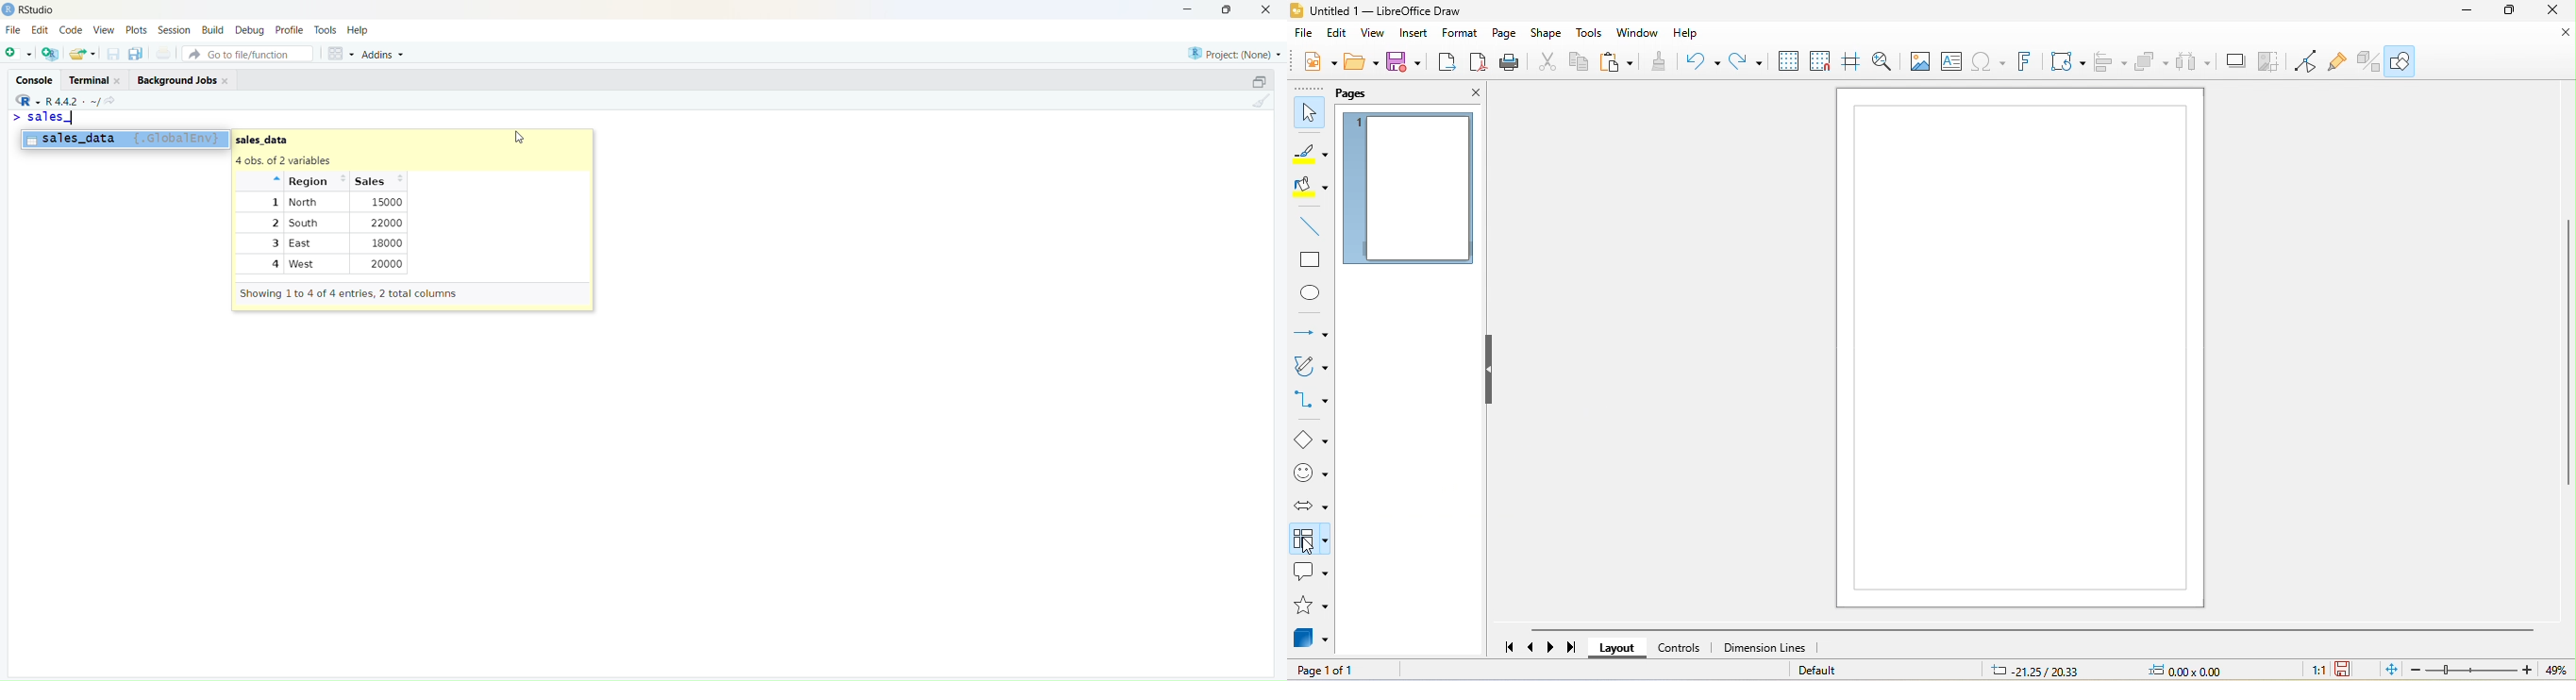 This screenshot has width=2576, height=700. I want to click on print, so click(164, 55).